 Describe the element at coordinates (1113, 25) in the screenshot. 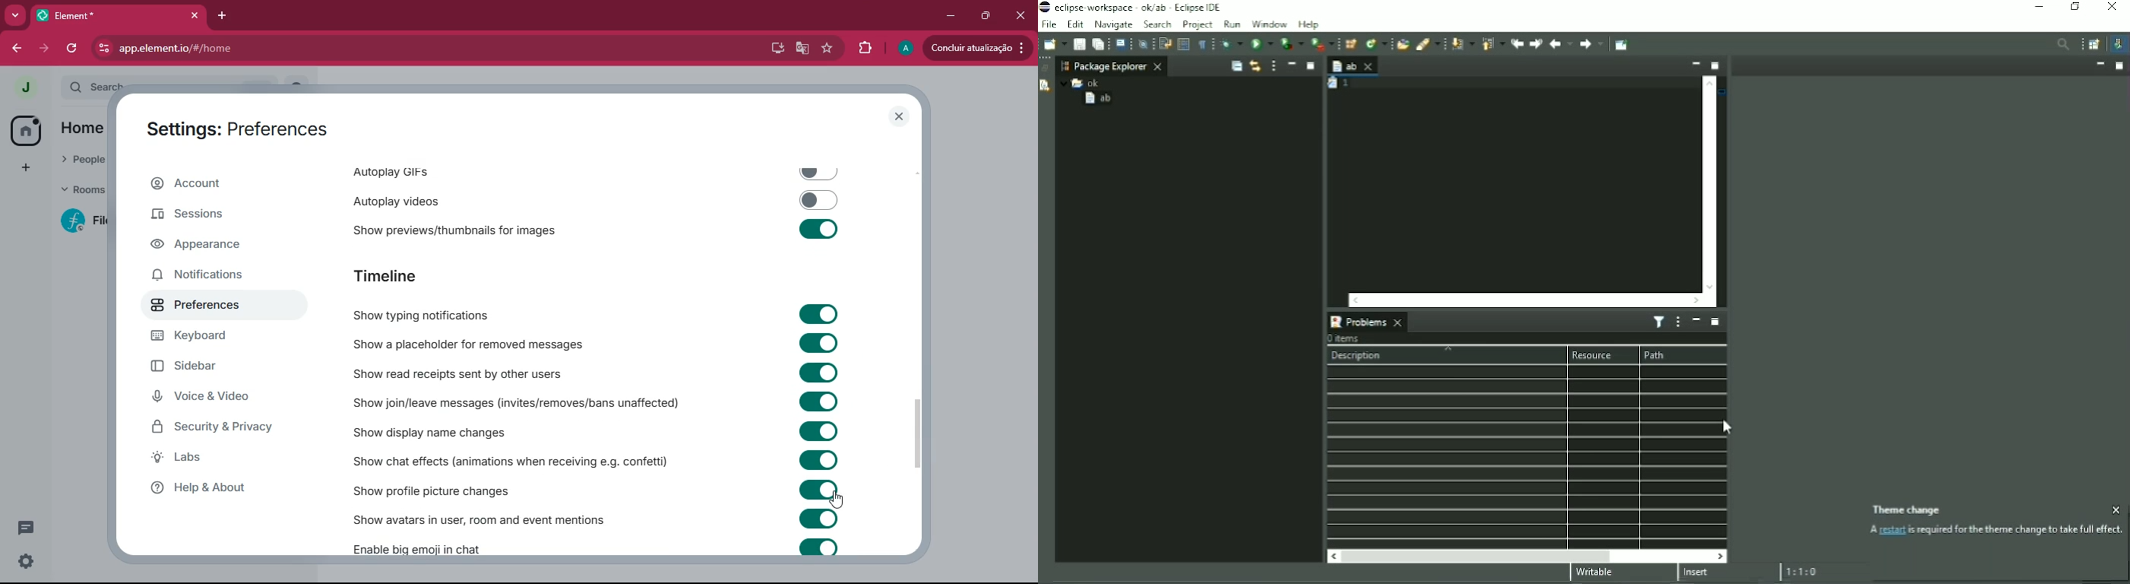

I see `Navigate` at that location.